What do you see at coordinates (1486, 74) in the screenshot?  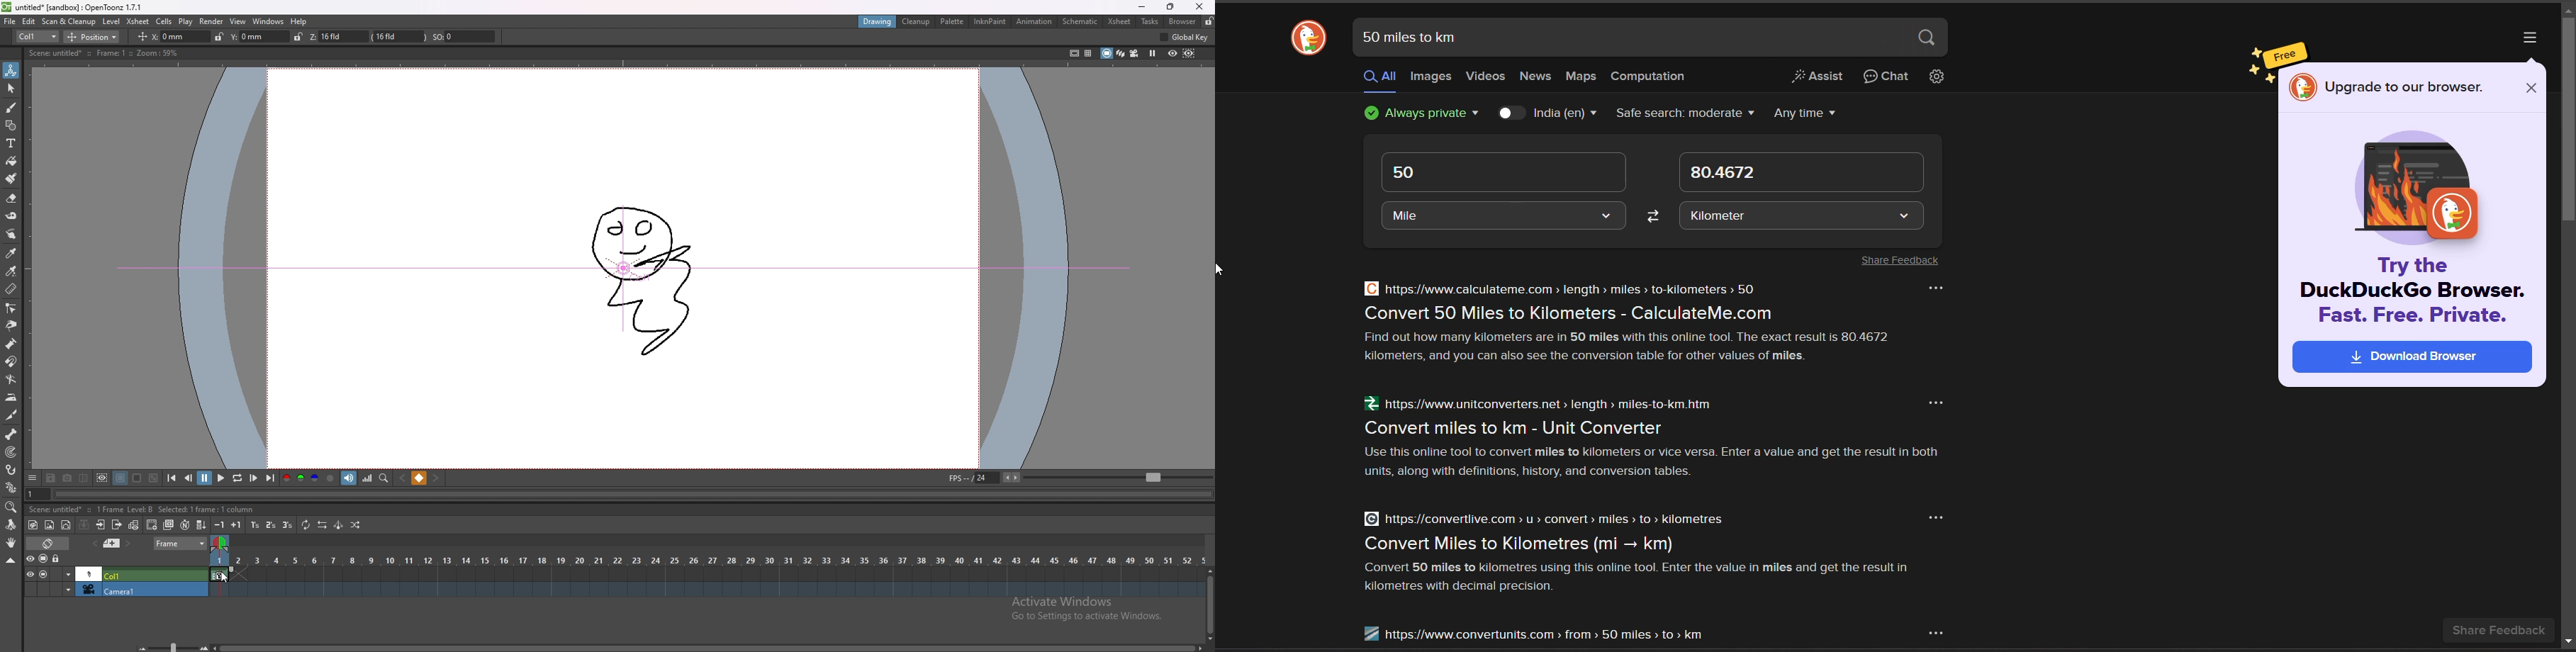 I see `videos` at bounding box center [1486, 74].